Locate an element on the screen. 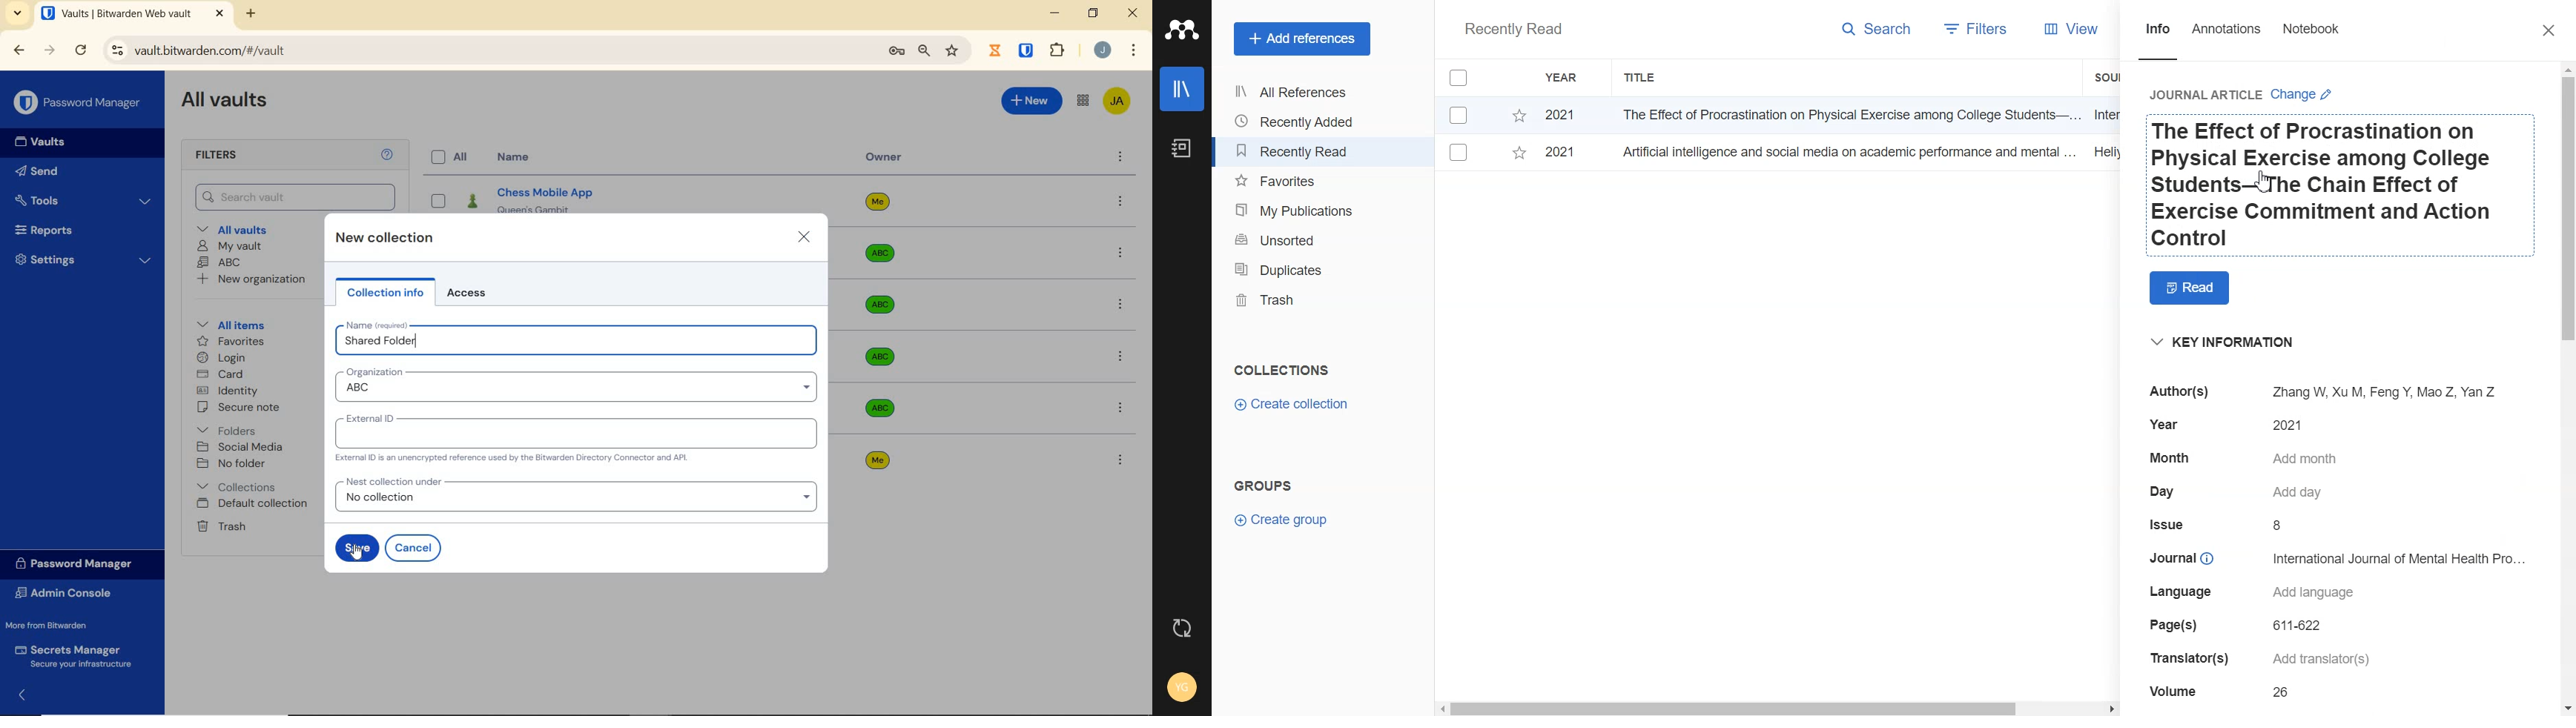  more options is located at coordinates (1122, 254).